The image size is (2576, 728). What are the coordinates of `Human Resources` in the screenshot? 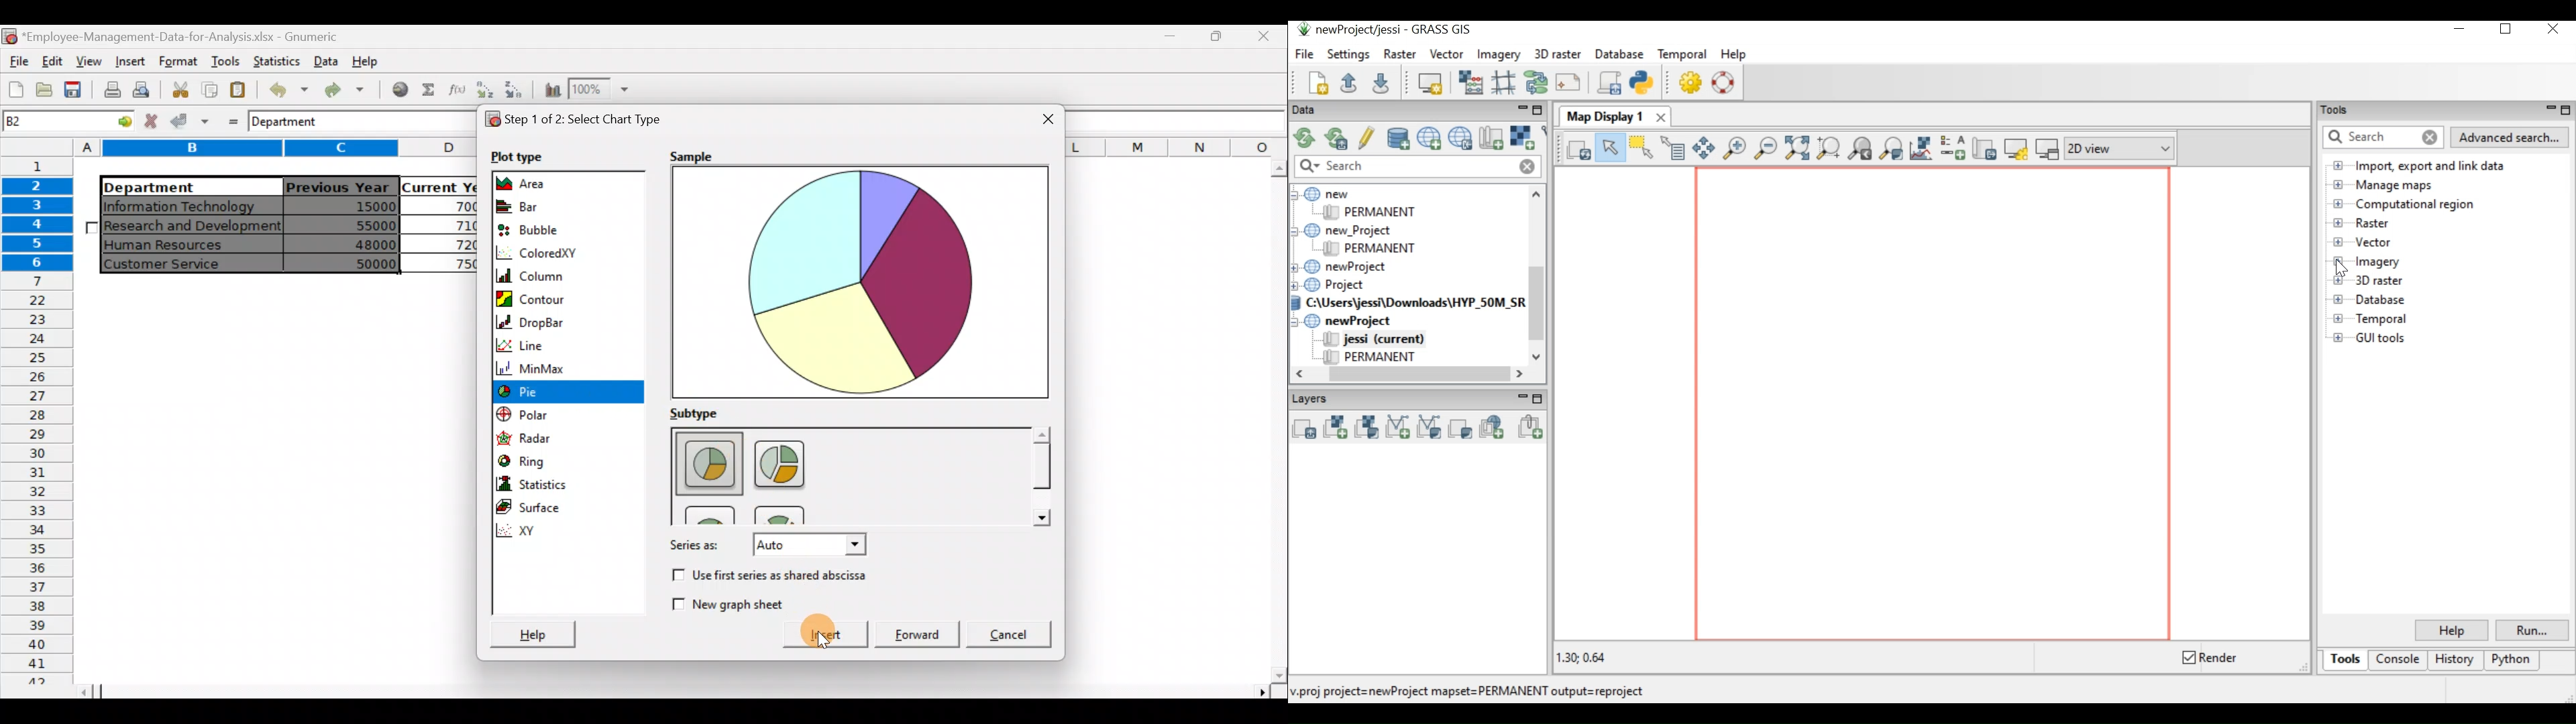 It's located at (174, 245).